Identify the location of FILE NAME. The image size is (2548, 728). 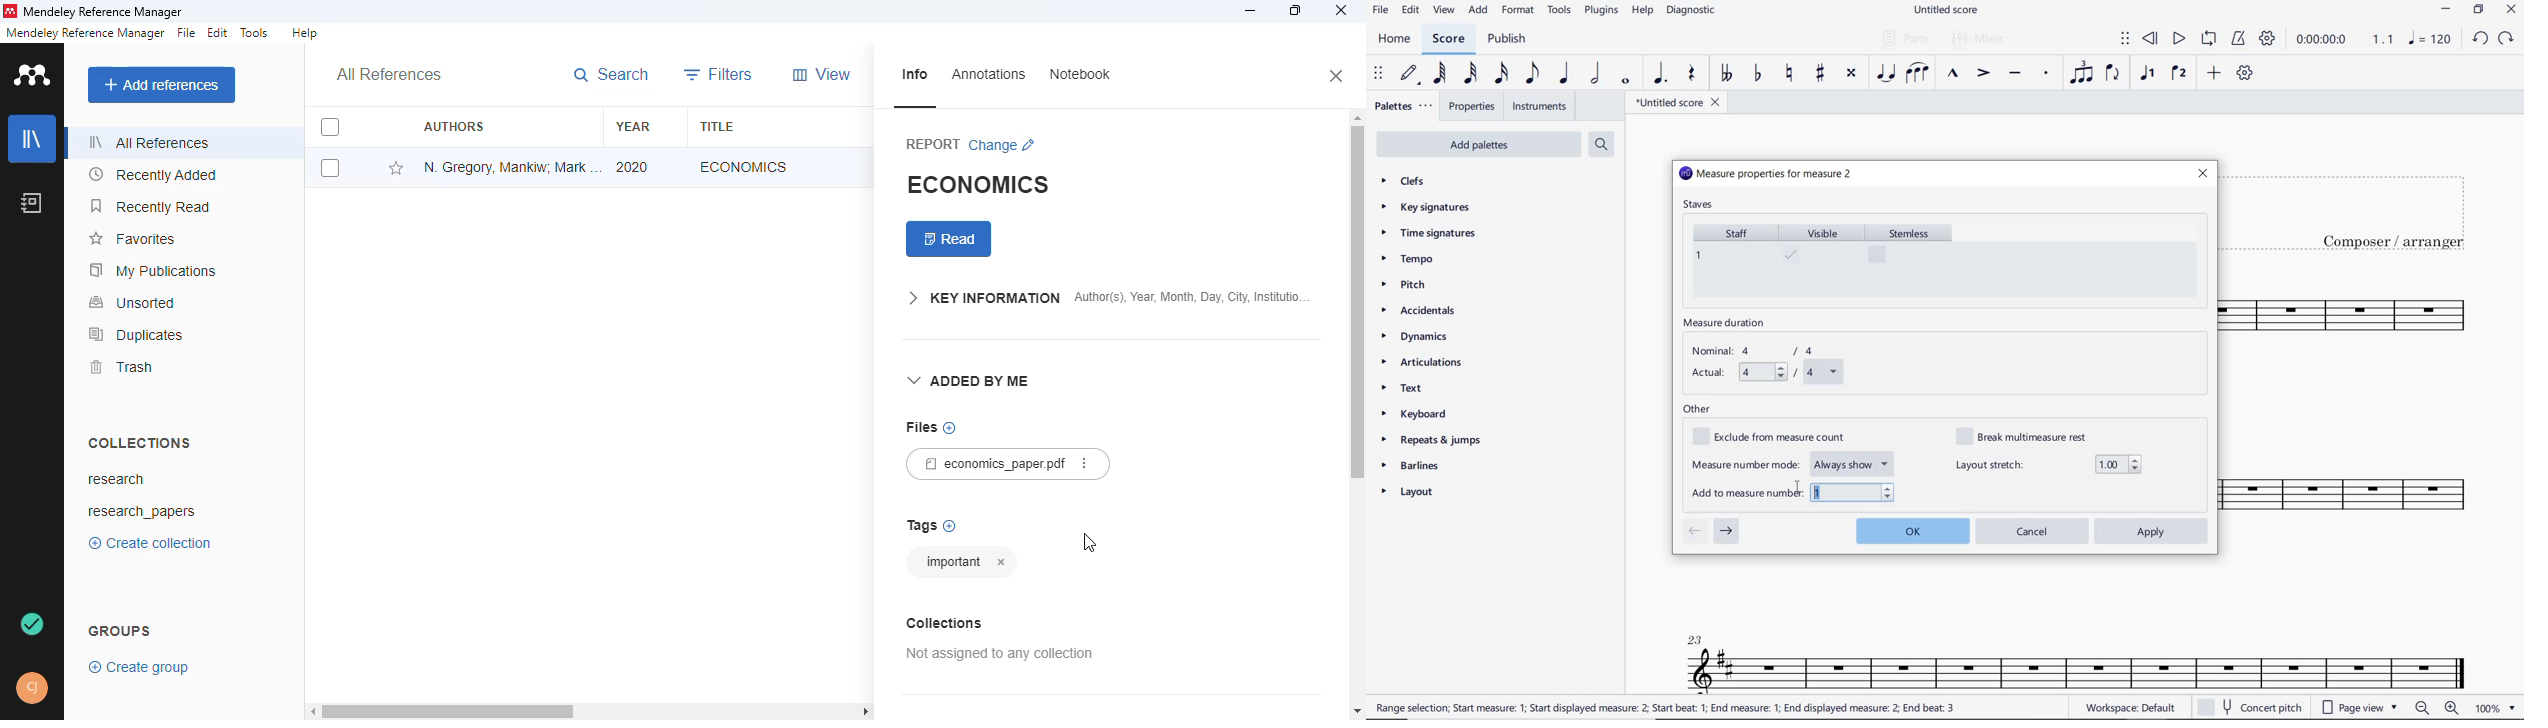
(1677, 102).